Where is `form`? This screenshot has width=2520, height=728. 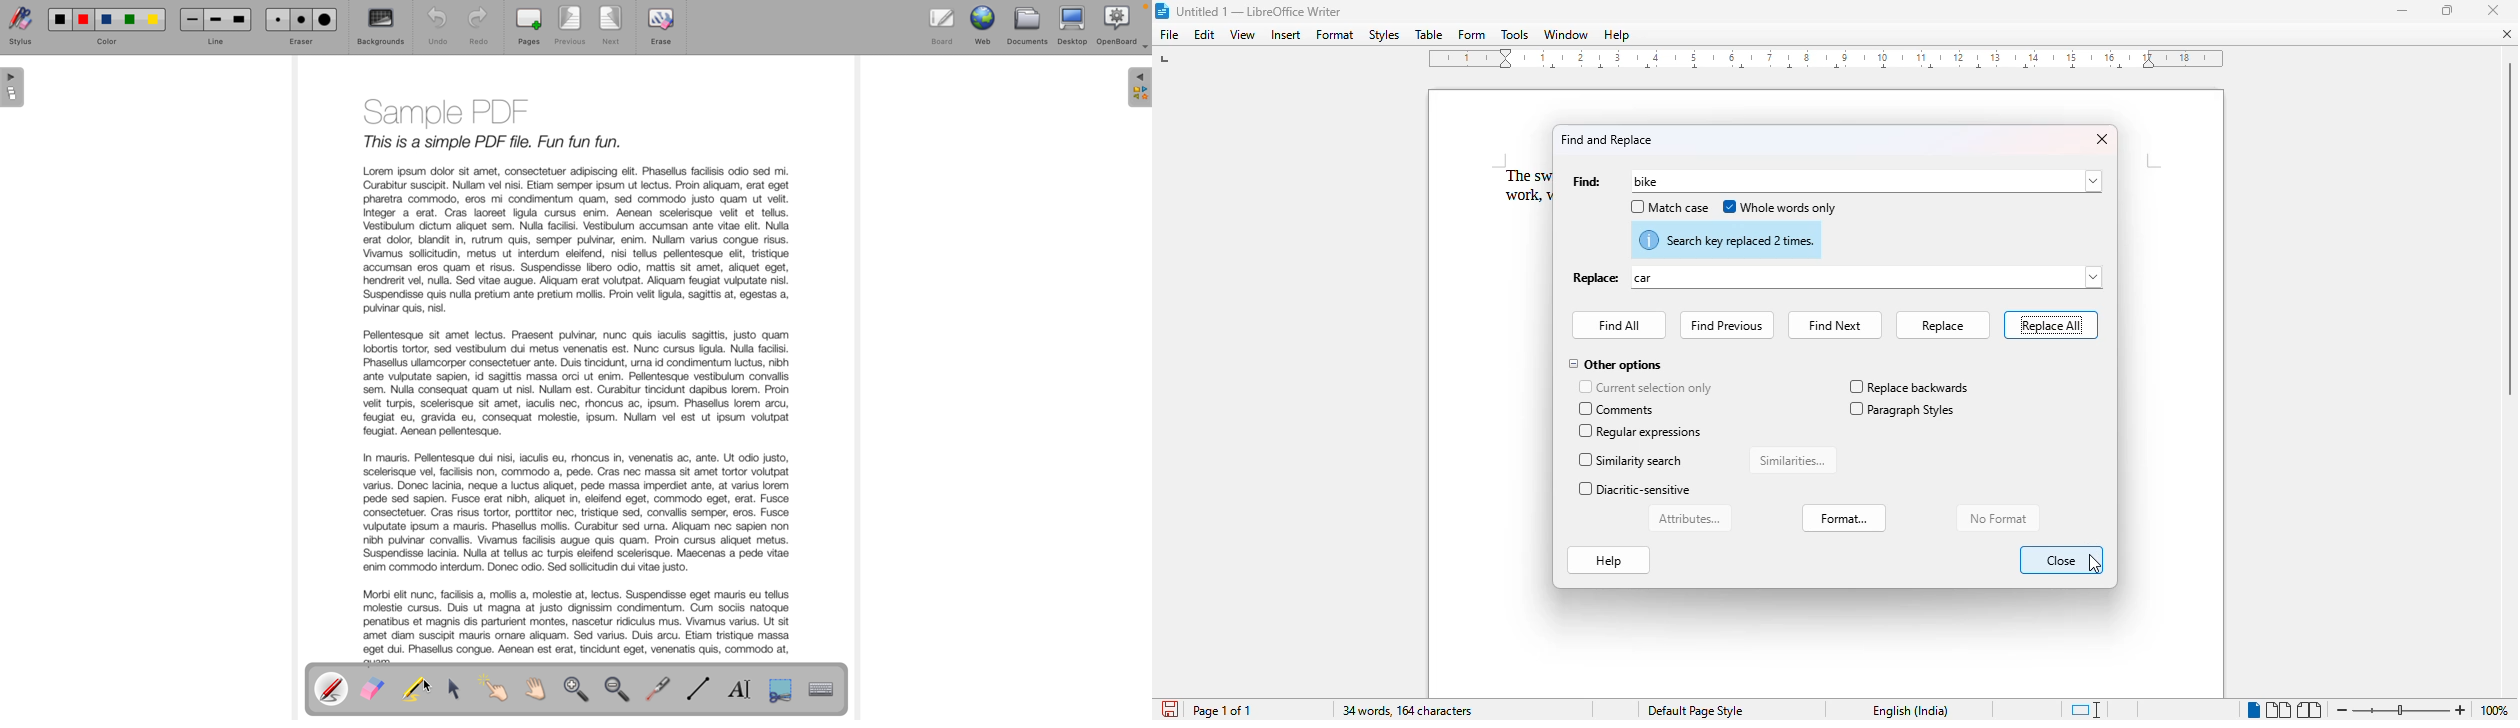 form is located at coordinates (1472, 35).